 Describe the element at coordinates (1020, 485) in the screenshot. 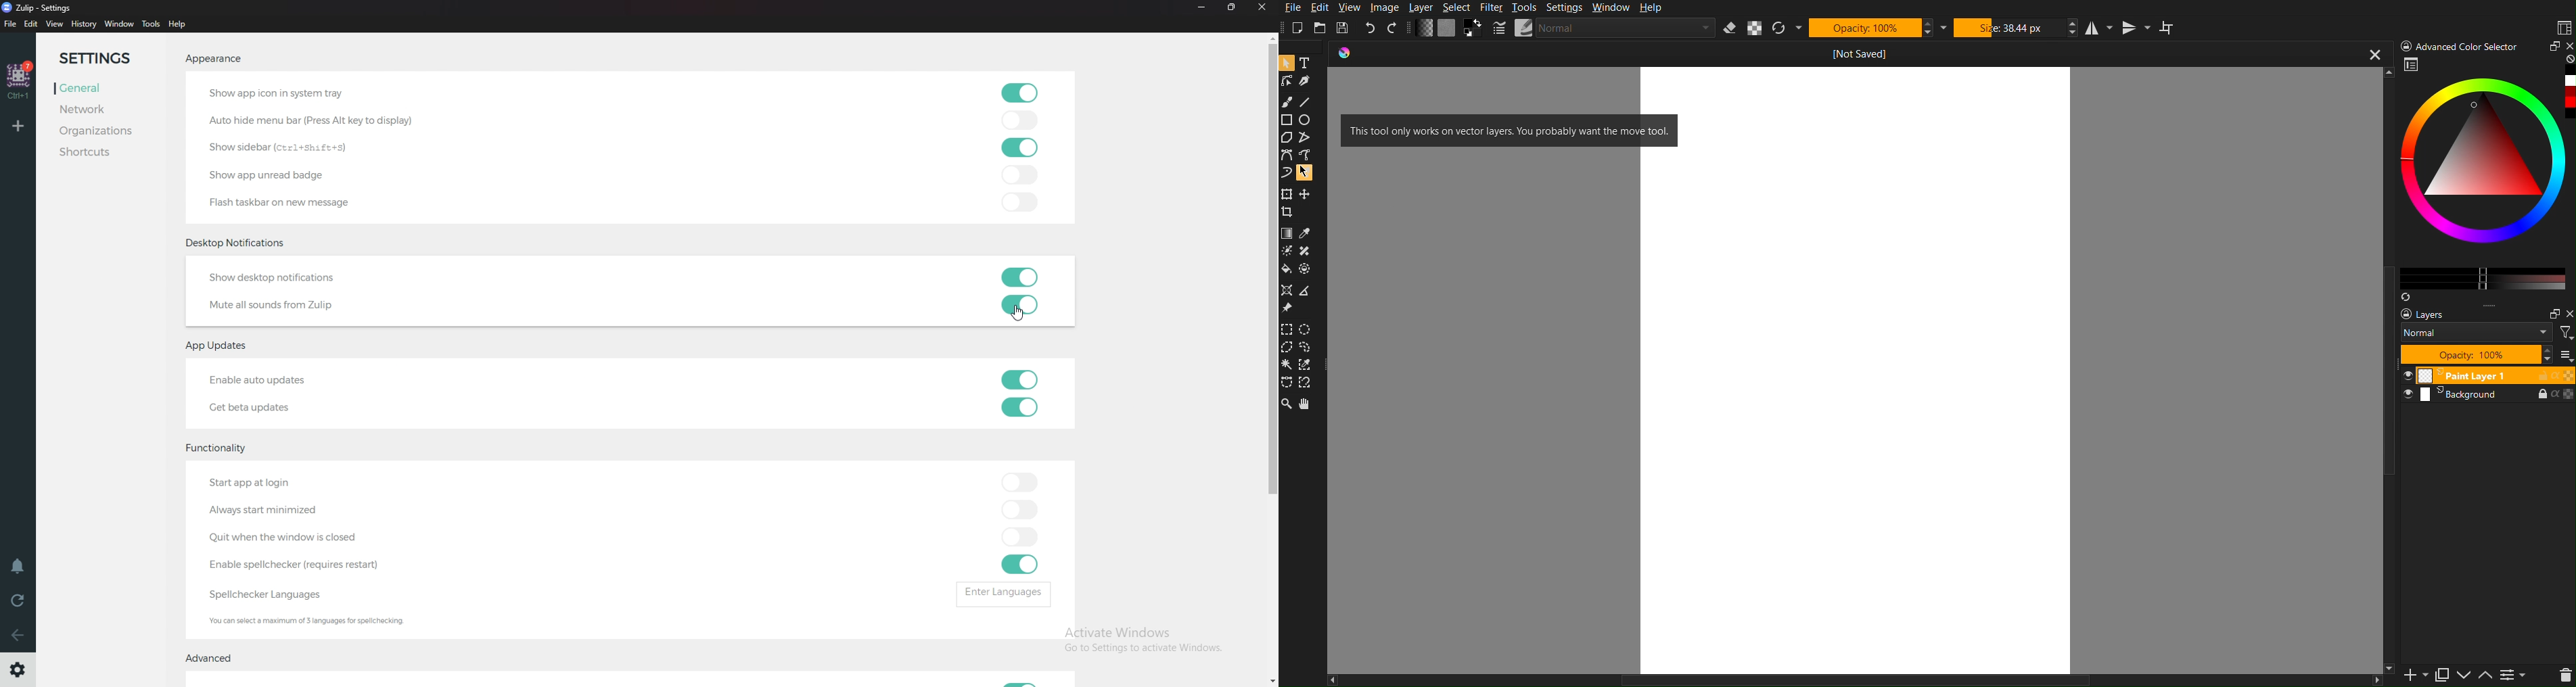

I see `toggle` at that location.